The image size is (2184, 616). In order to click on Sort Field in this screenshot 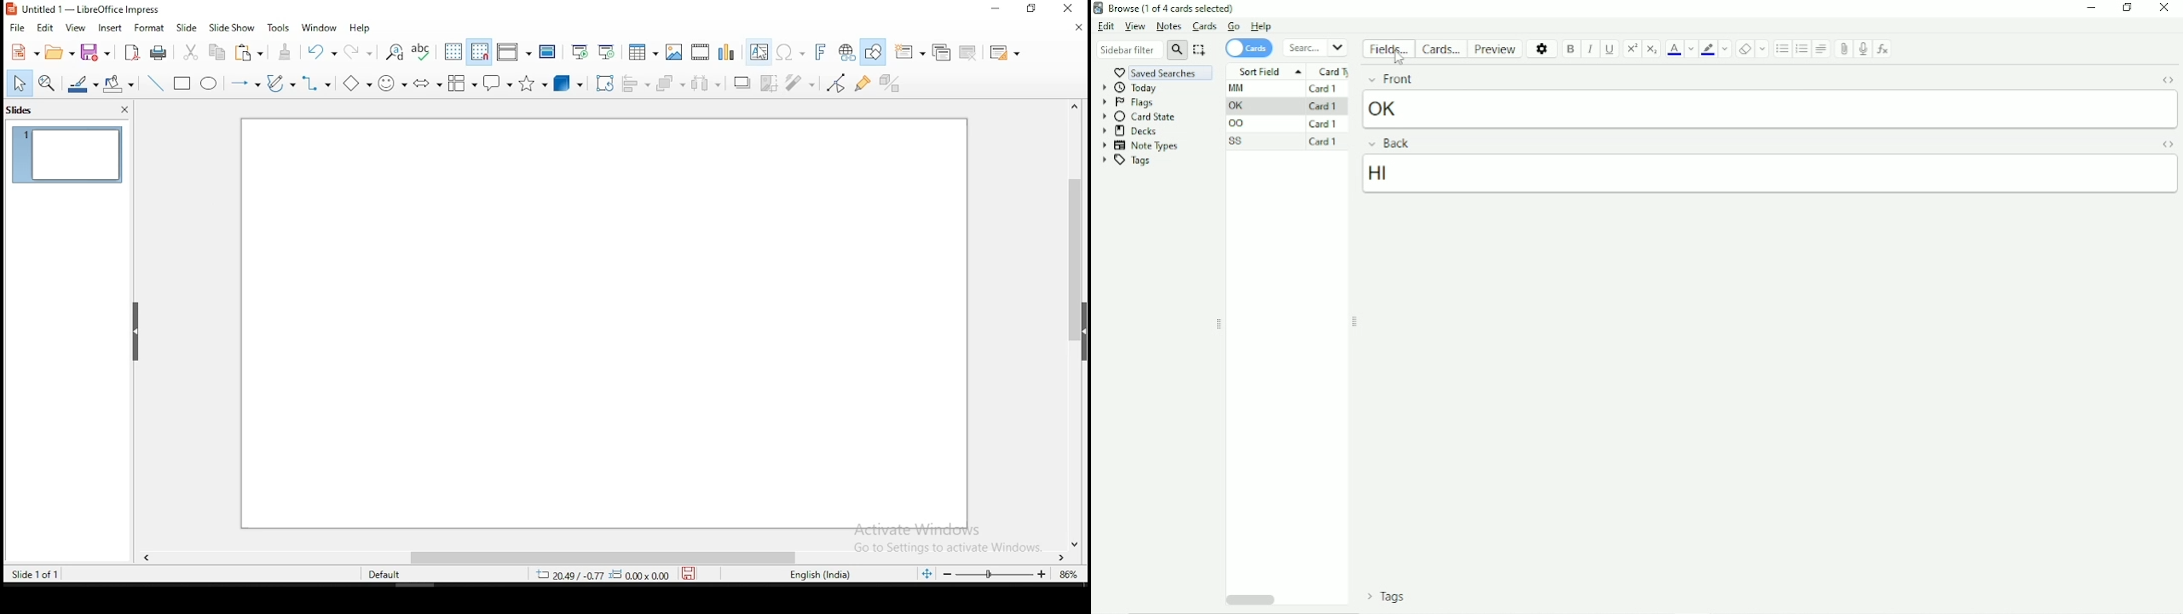, I will do `click(1266, 70)`.